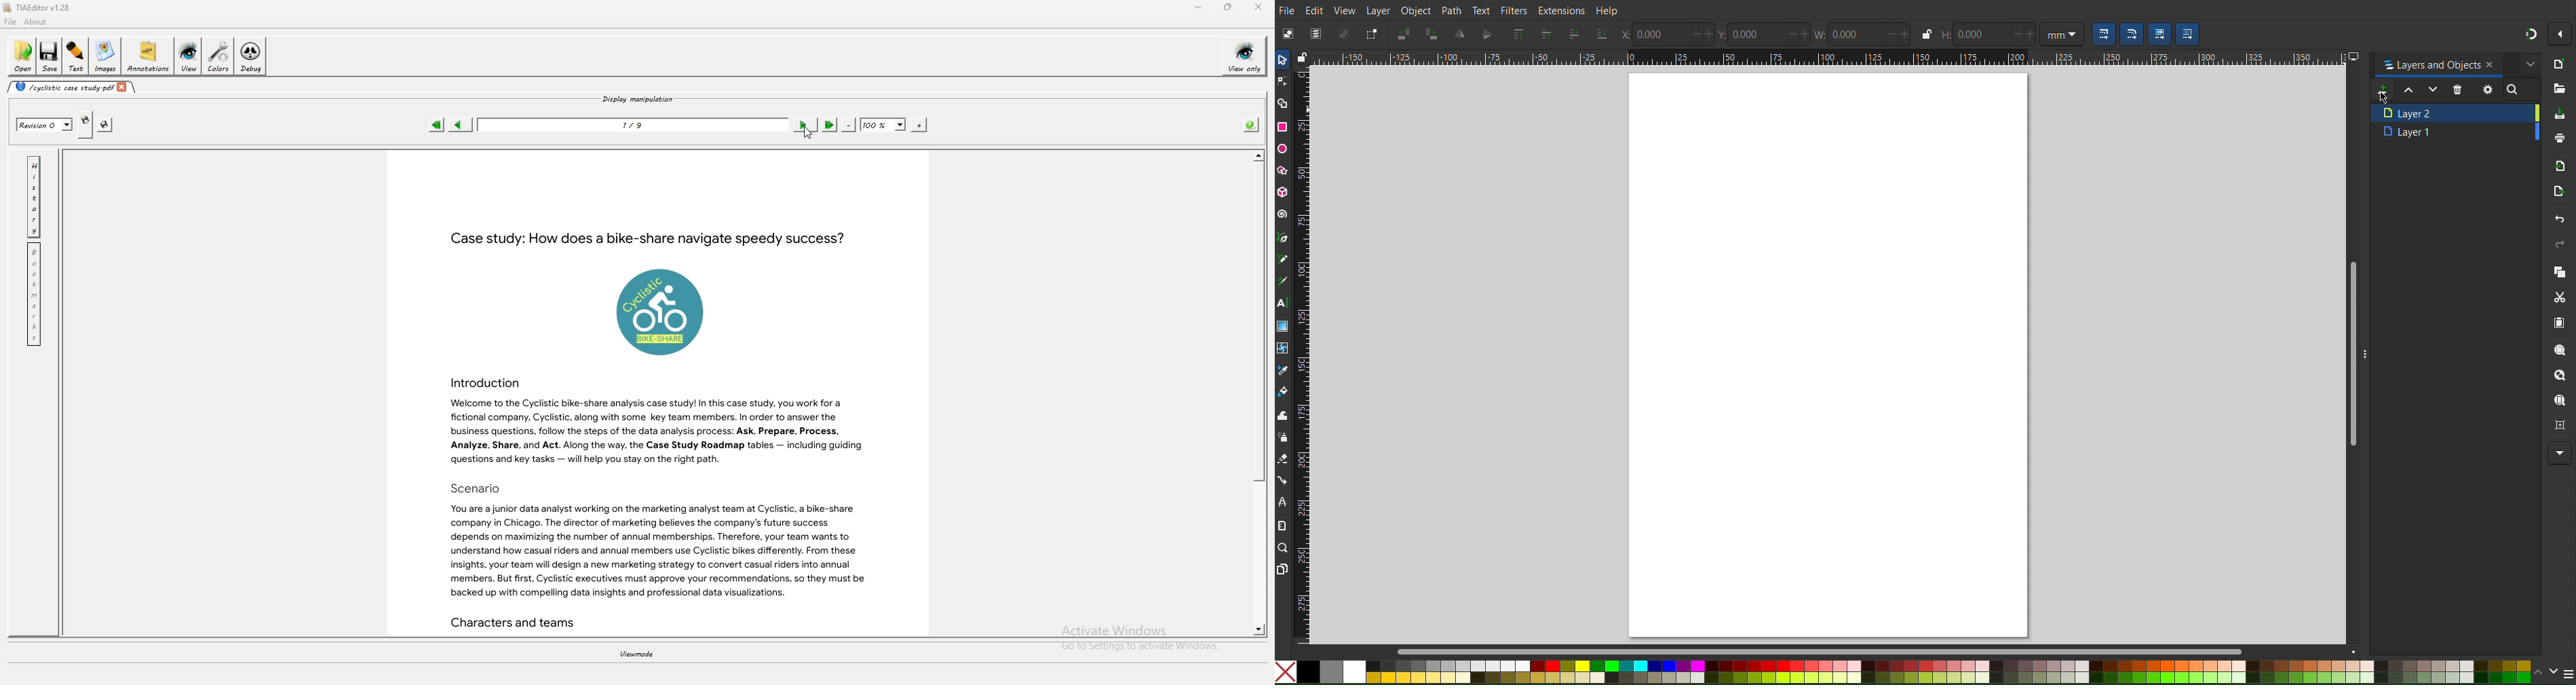 This screenshot has height=700, width=2576. What do you see at coordinates (1286, 150) in the screenshot?
I see `Ellipse` at bounding box center [1286, 150].